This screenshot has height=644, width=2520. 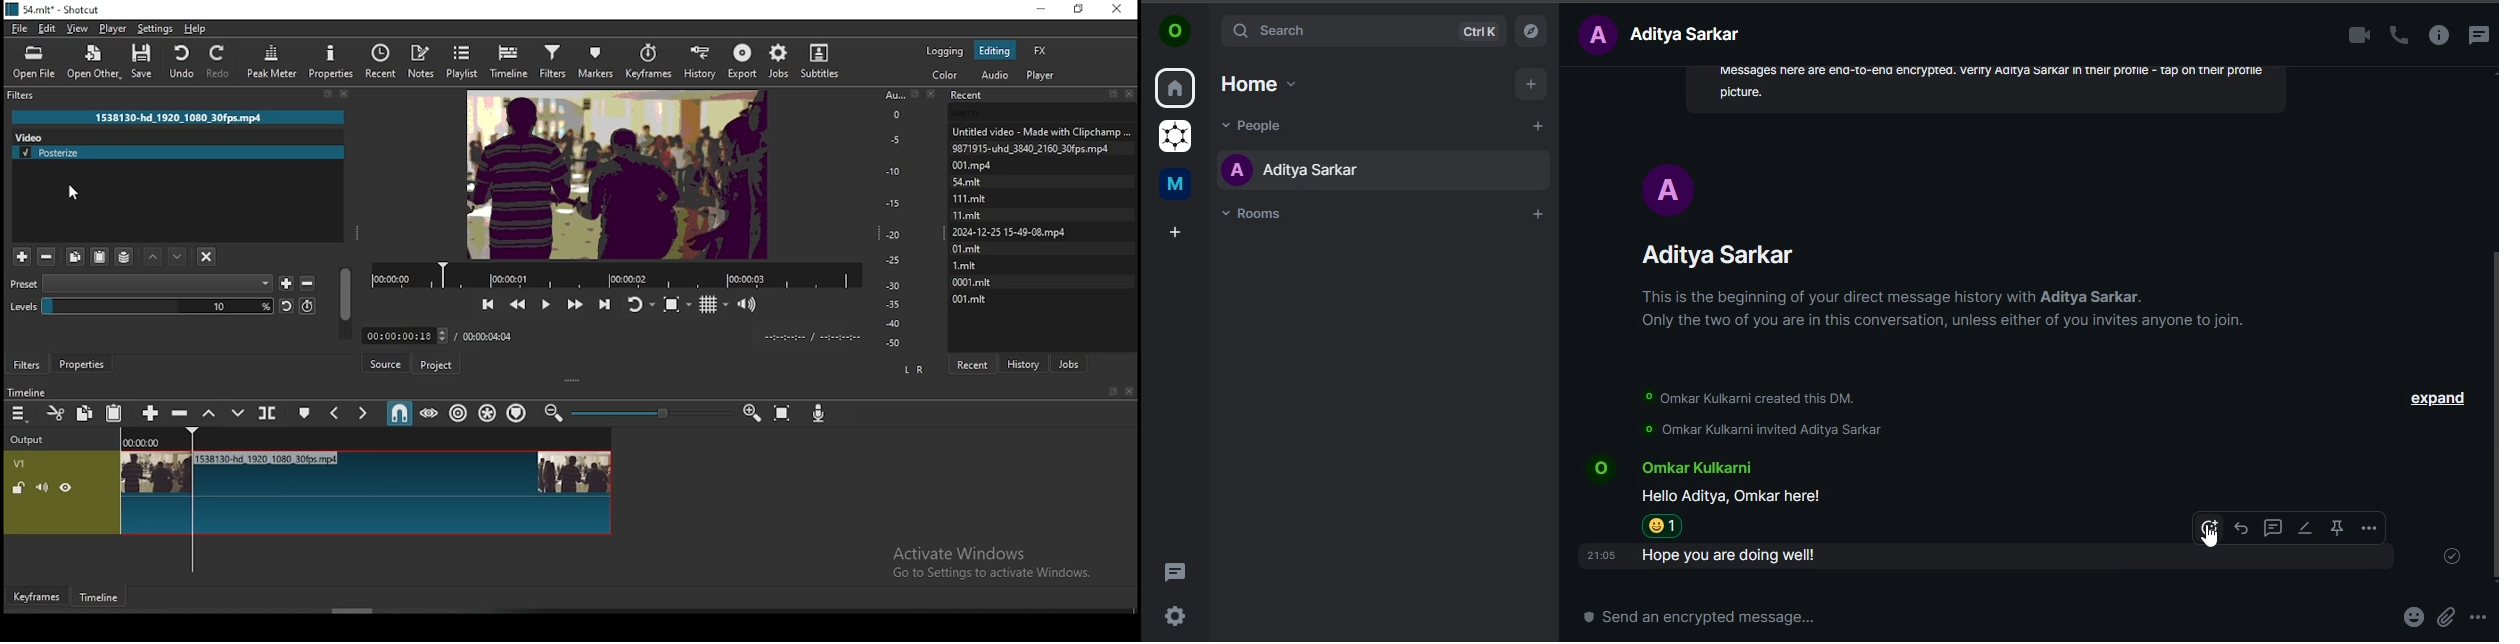 What do you see at coordinates (489, 335) in the screenshot?
I see `total time` at bounding box center [489, 335].